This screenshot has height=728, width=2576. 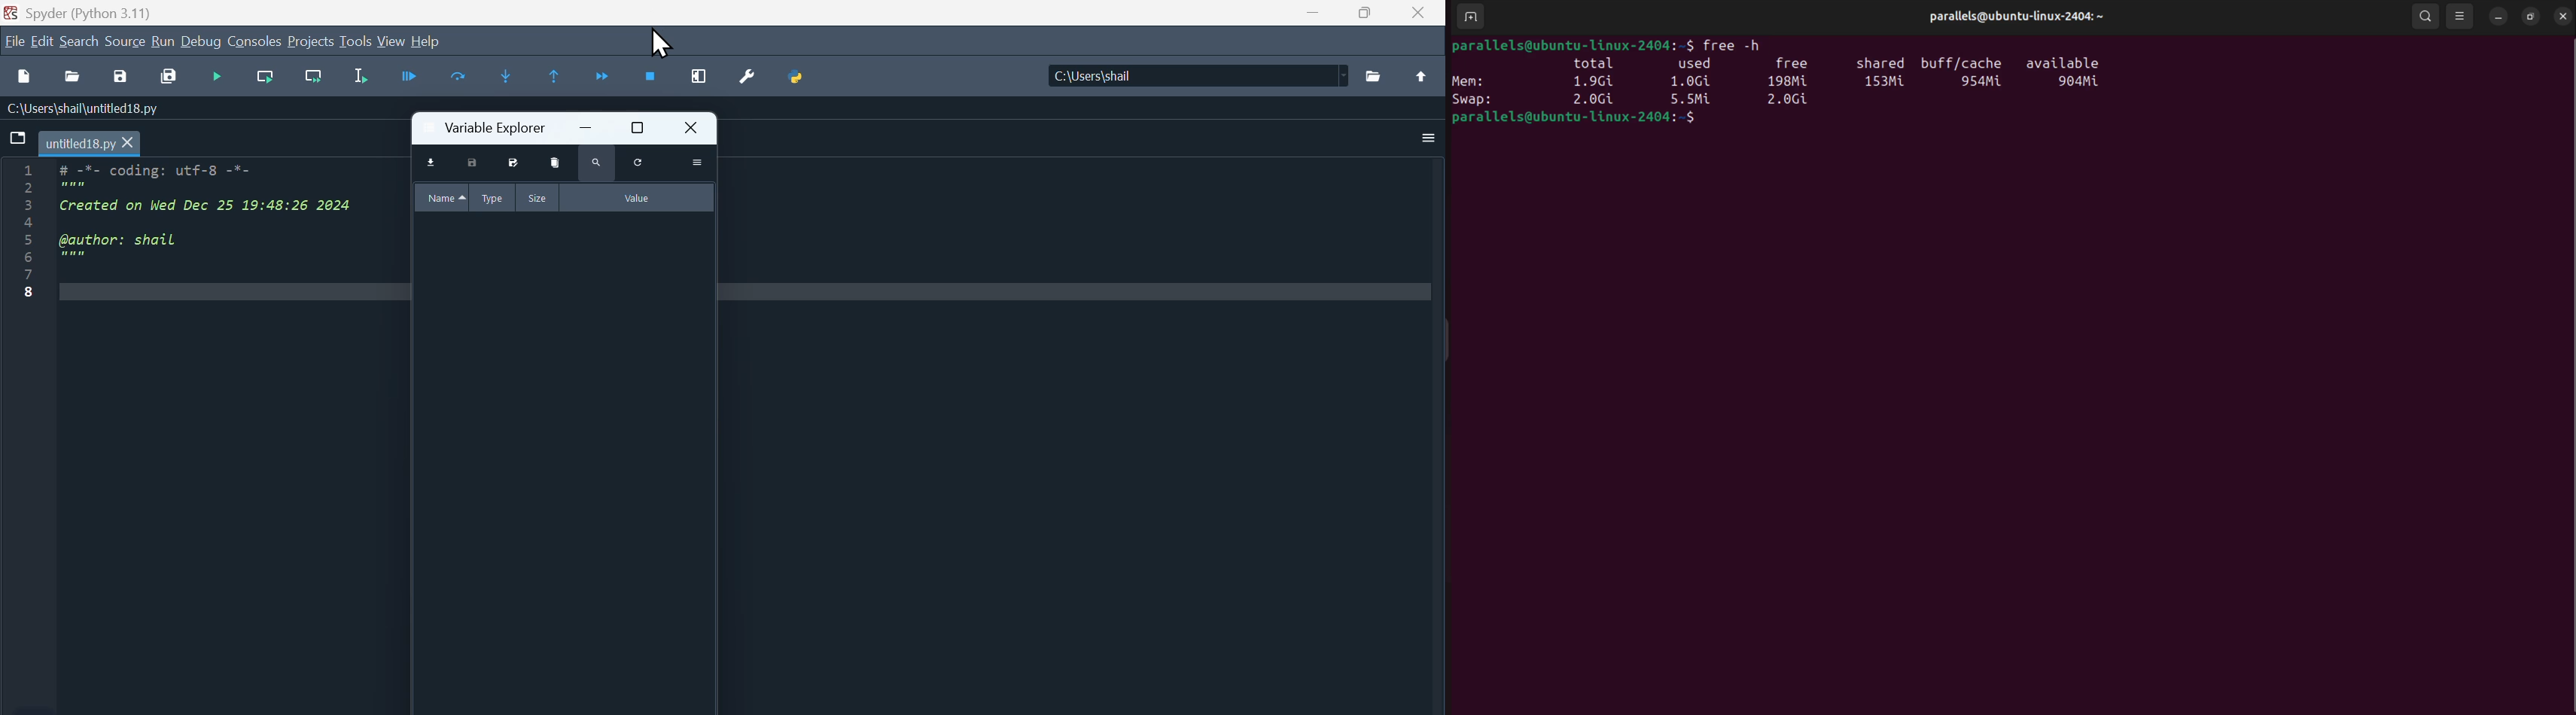 What do you see at coordinates (607, 80) in the screenshot?
I see `COntinue execution until next breakpoint` at bounding box center [607, 80].